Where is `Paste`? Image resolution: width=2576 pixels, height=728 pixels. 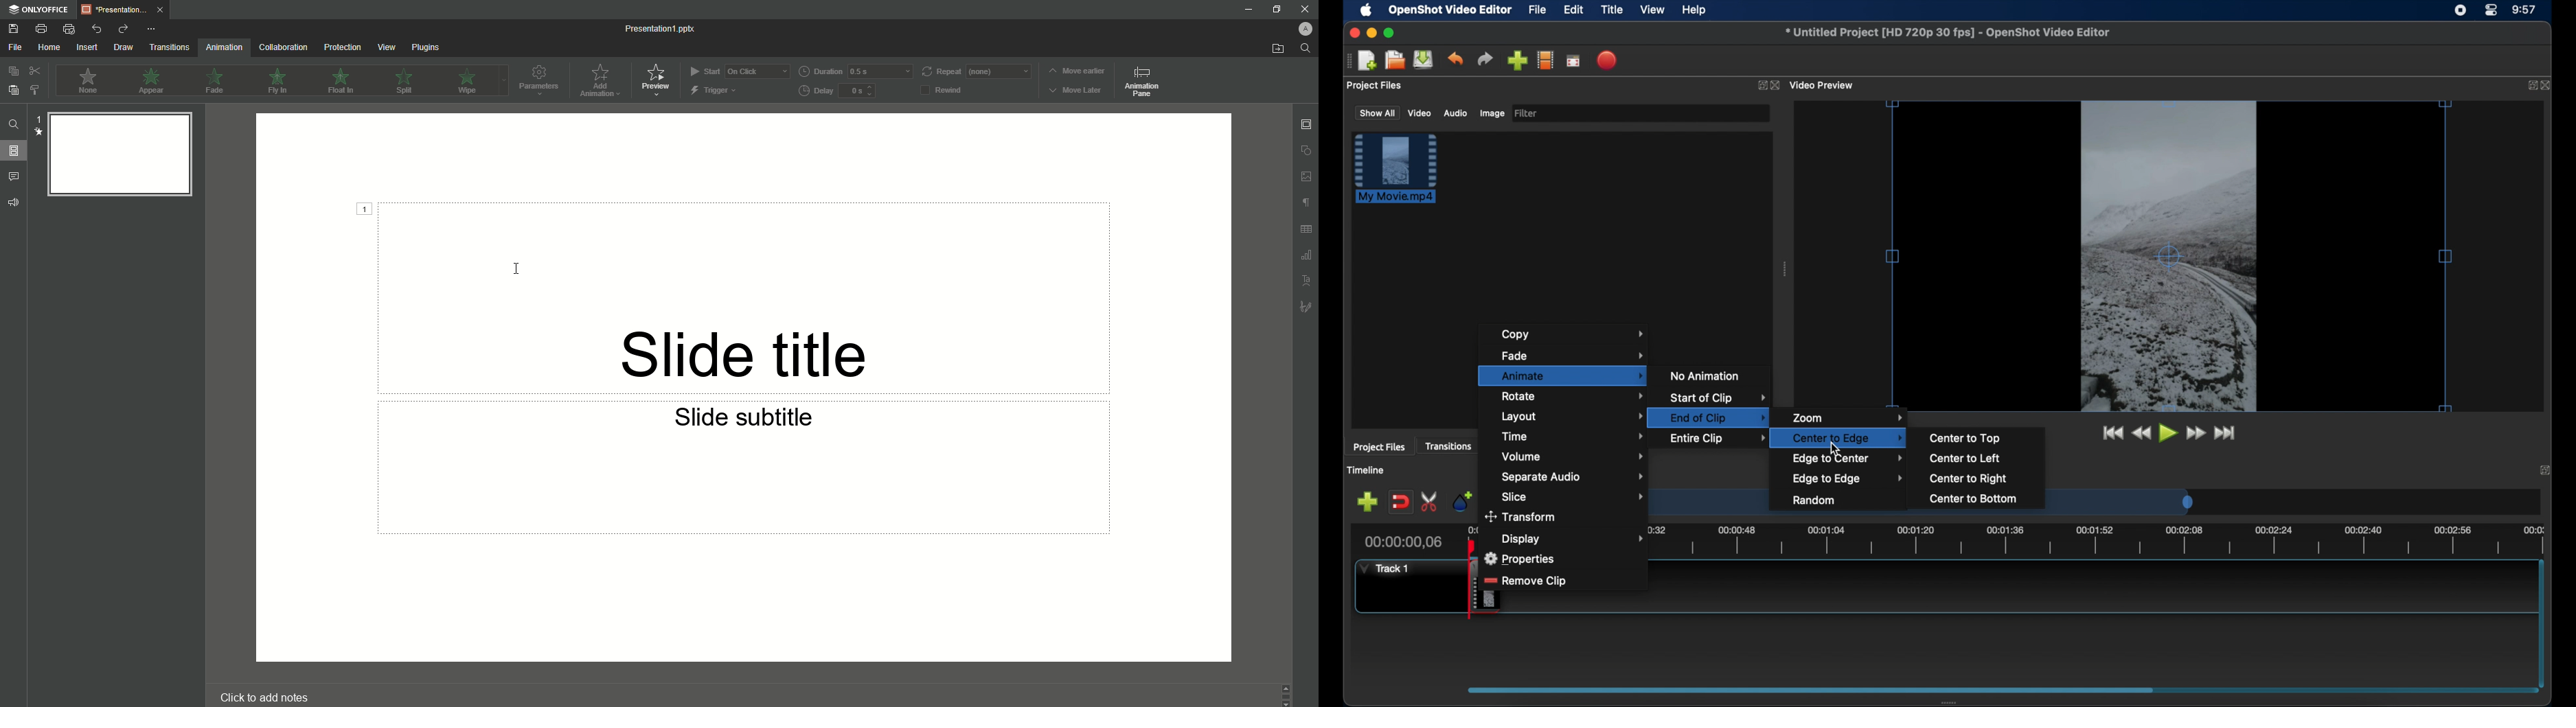
Paste is located at coordinates (13, 89).